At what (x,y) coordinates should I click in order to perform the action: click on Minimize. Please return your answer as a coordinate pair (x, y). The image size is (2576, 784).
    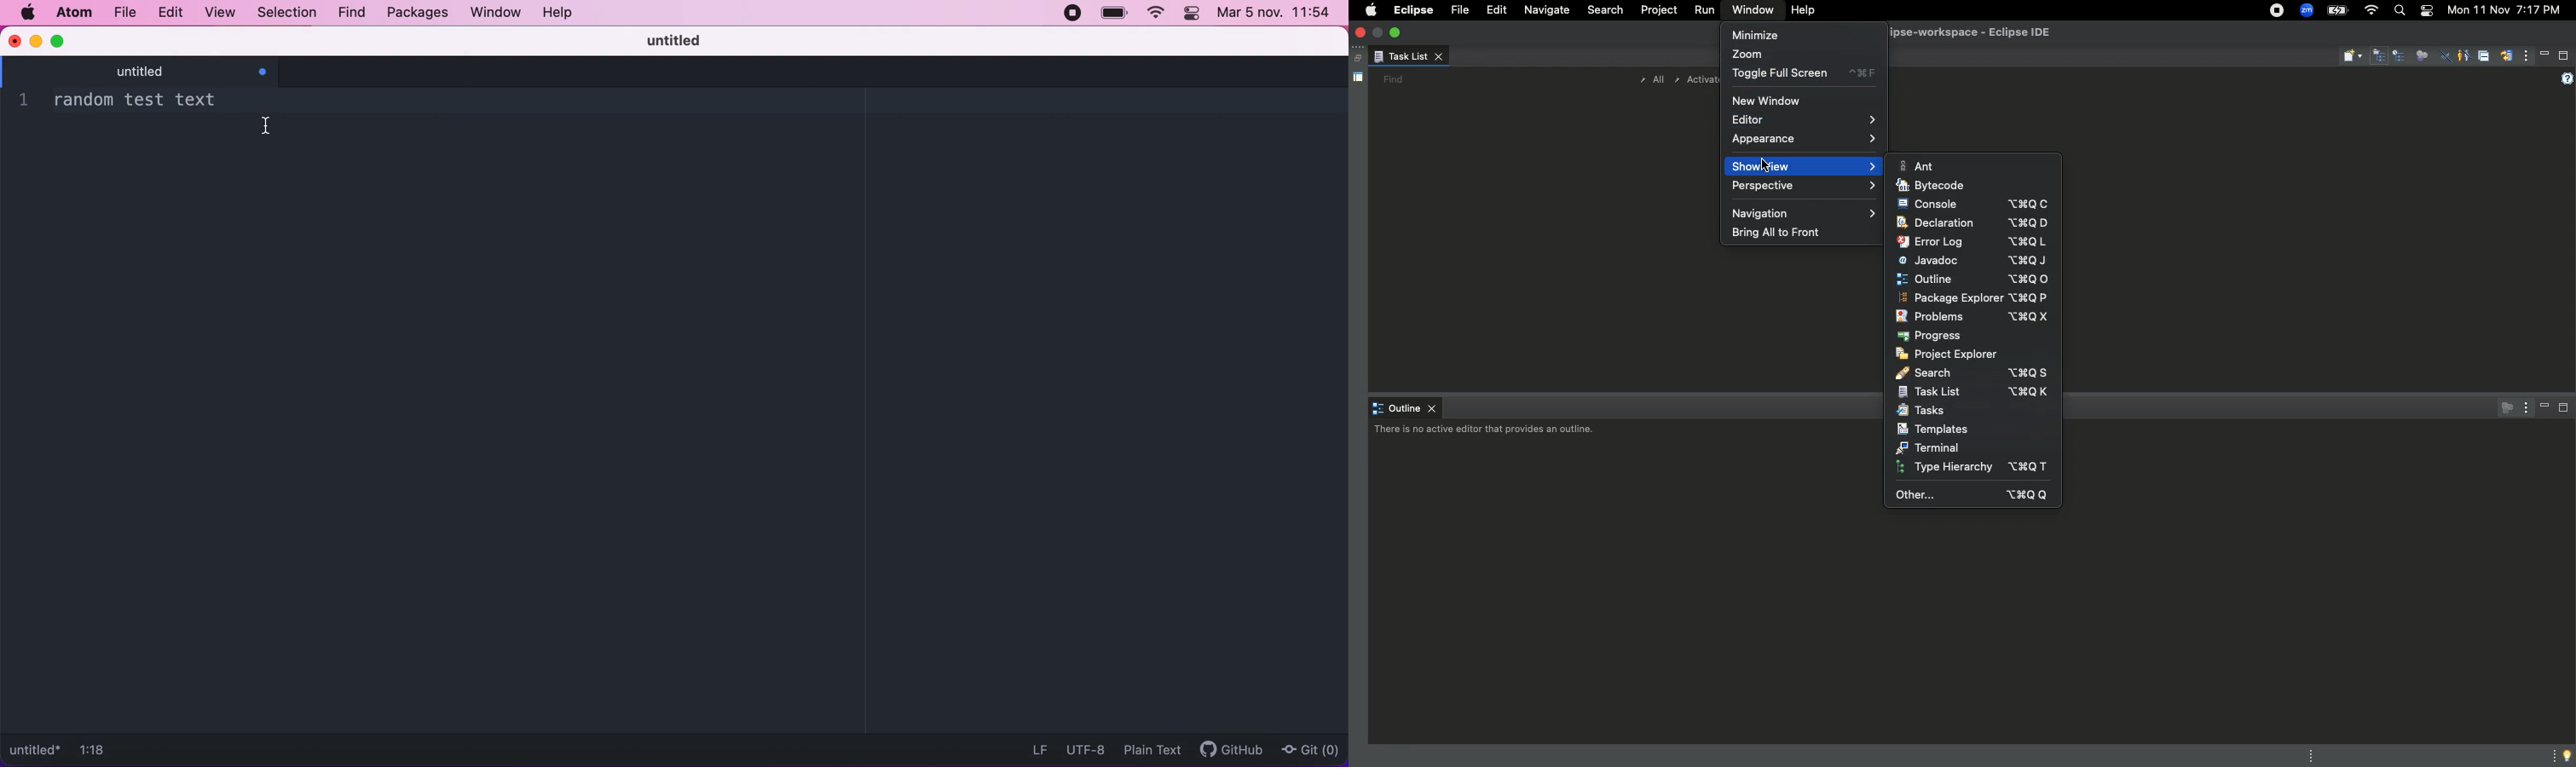
    Looking at the image, I should click on (2545, 55).